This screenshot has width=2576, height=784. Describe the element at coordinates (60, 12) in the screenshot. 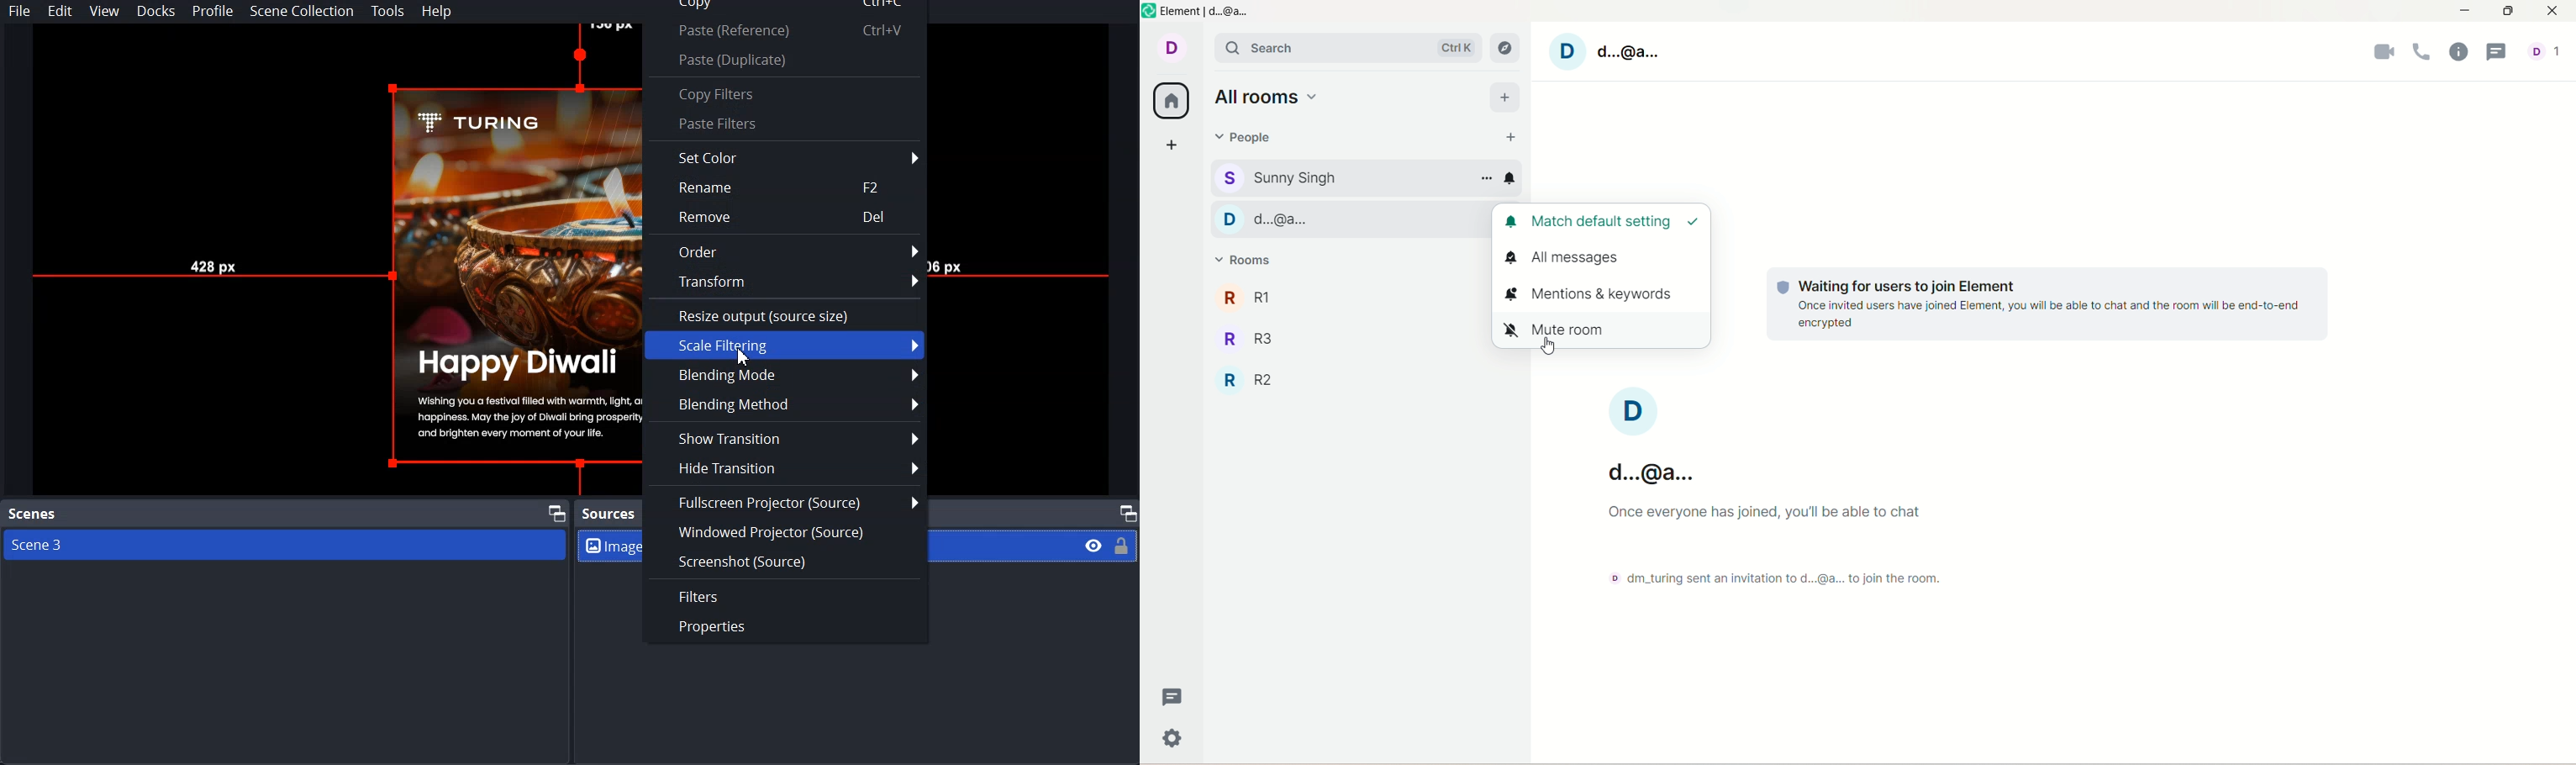

I see `Edit` at that location.